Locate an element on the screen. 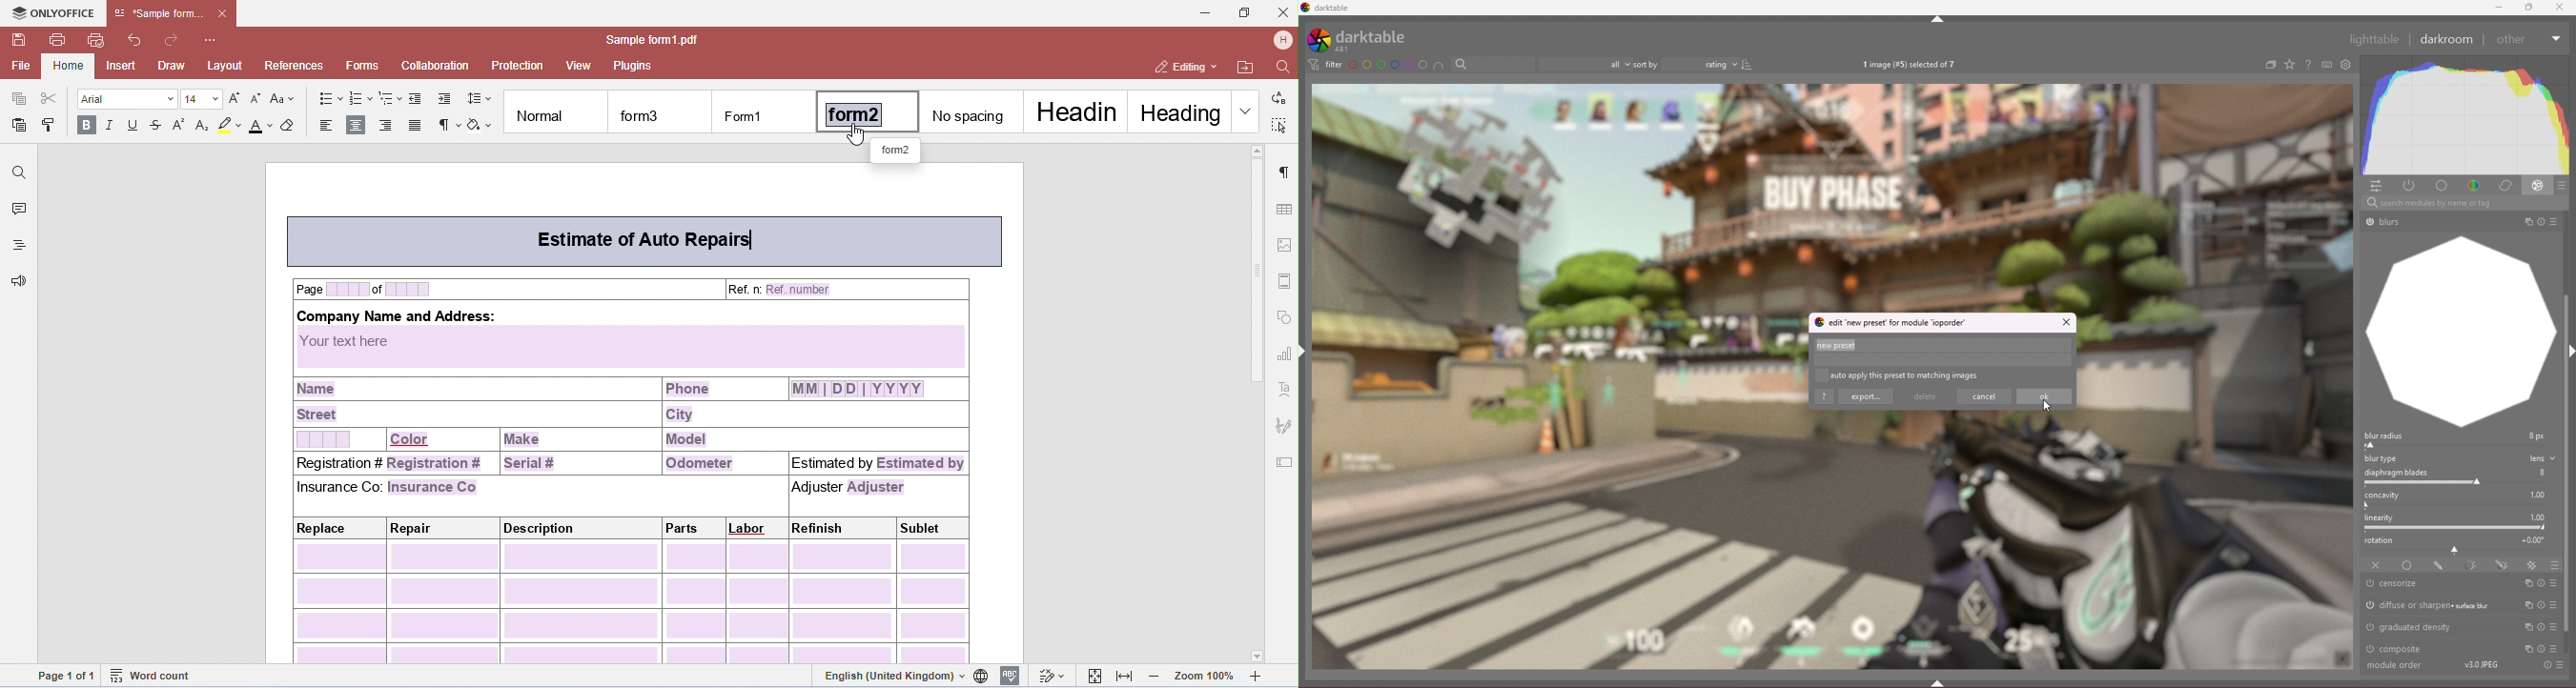 The image size is (2576, 700). preset name is located at coordinates (1846, 345).